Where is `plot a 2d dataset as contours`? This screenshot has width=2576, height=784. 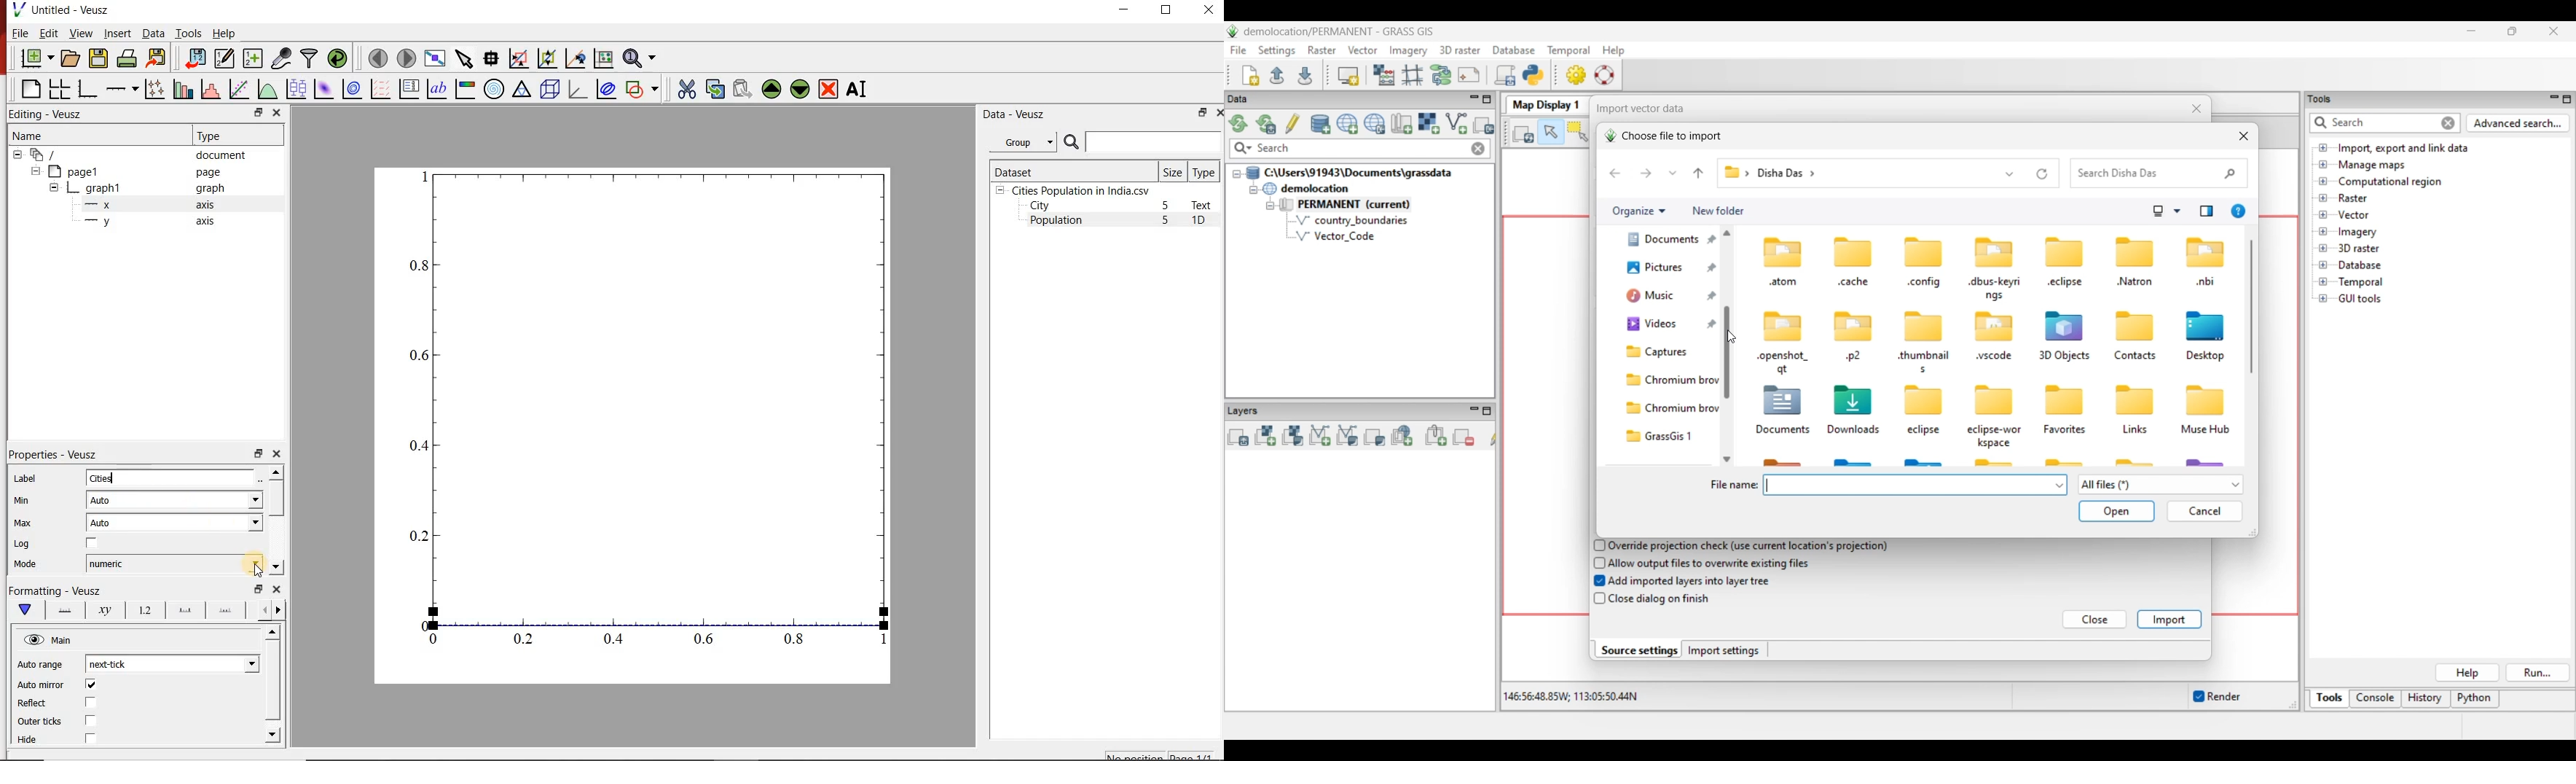
plot a 2d dataset as contours is located at coordinates (350, 88).